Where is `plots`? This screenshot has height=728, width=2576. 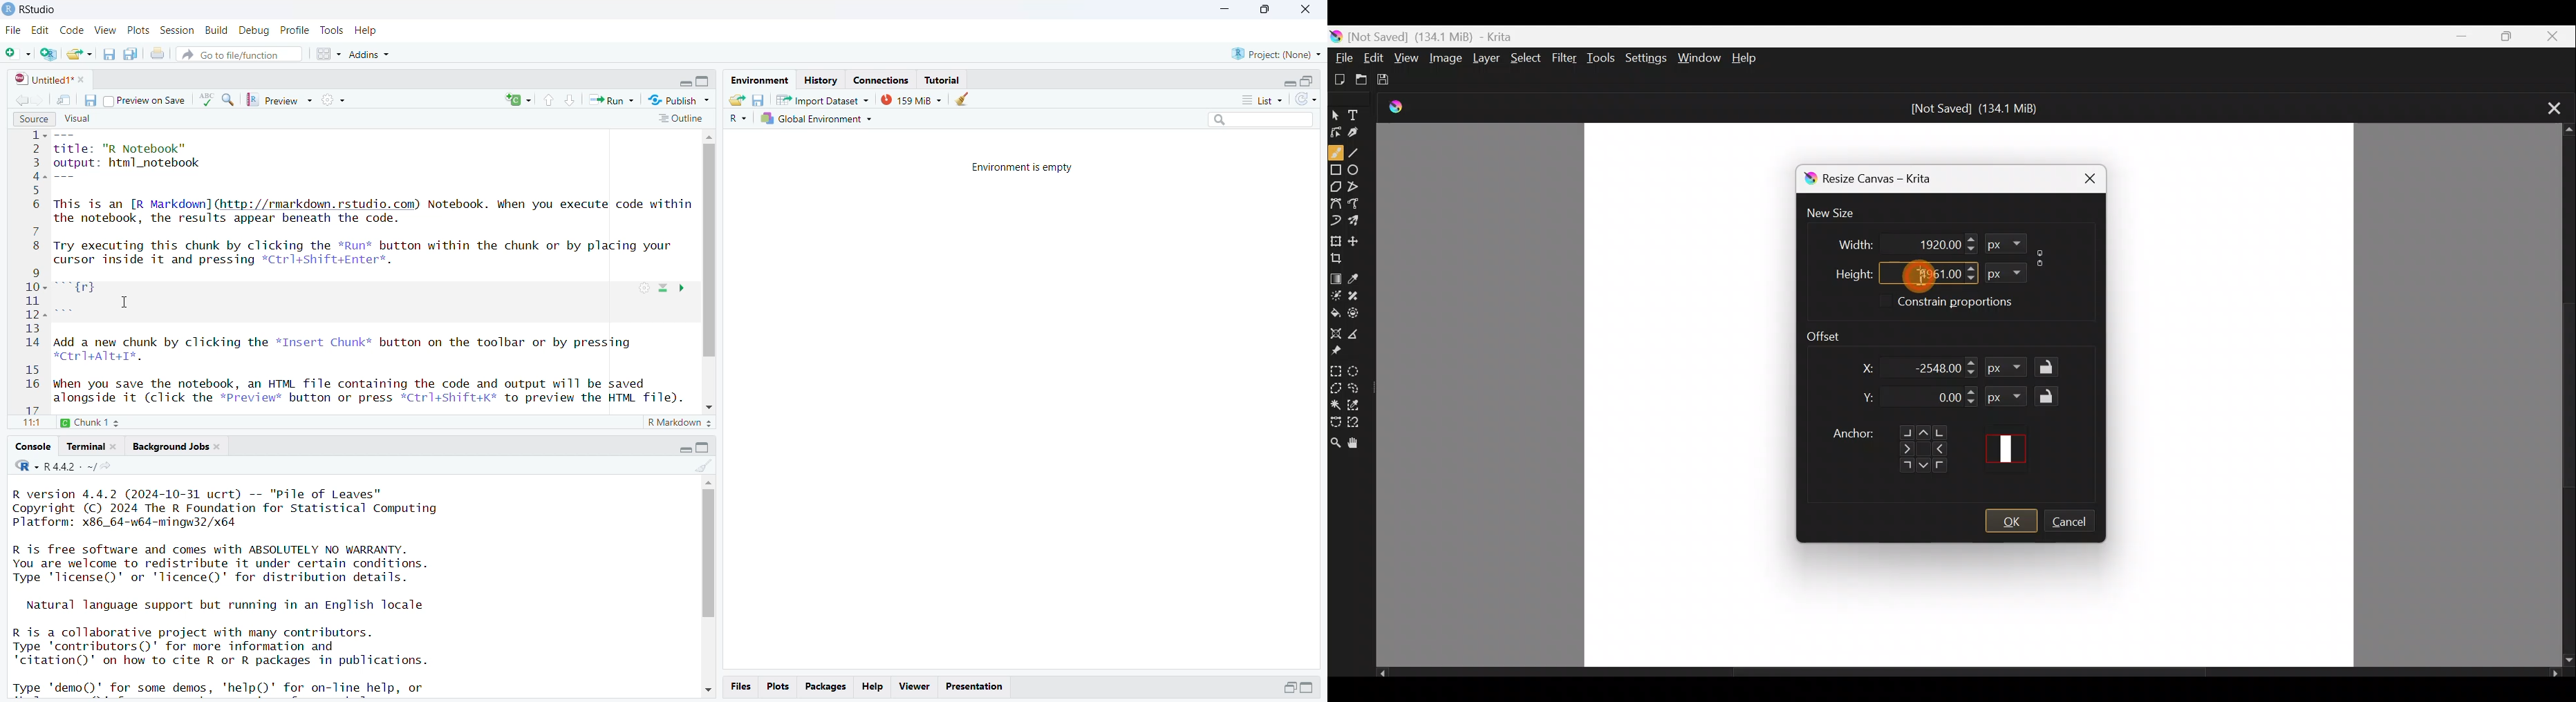 plots is located at coordinates (140, 31).